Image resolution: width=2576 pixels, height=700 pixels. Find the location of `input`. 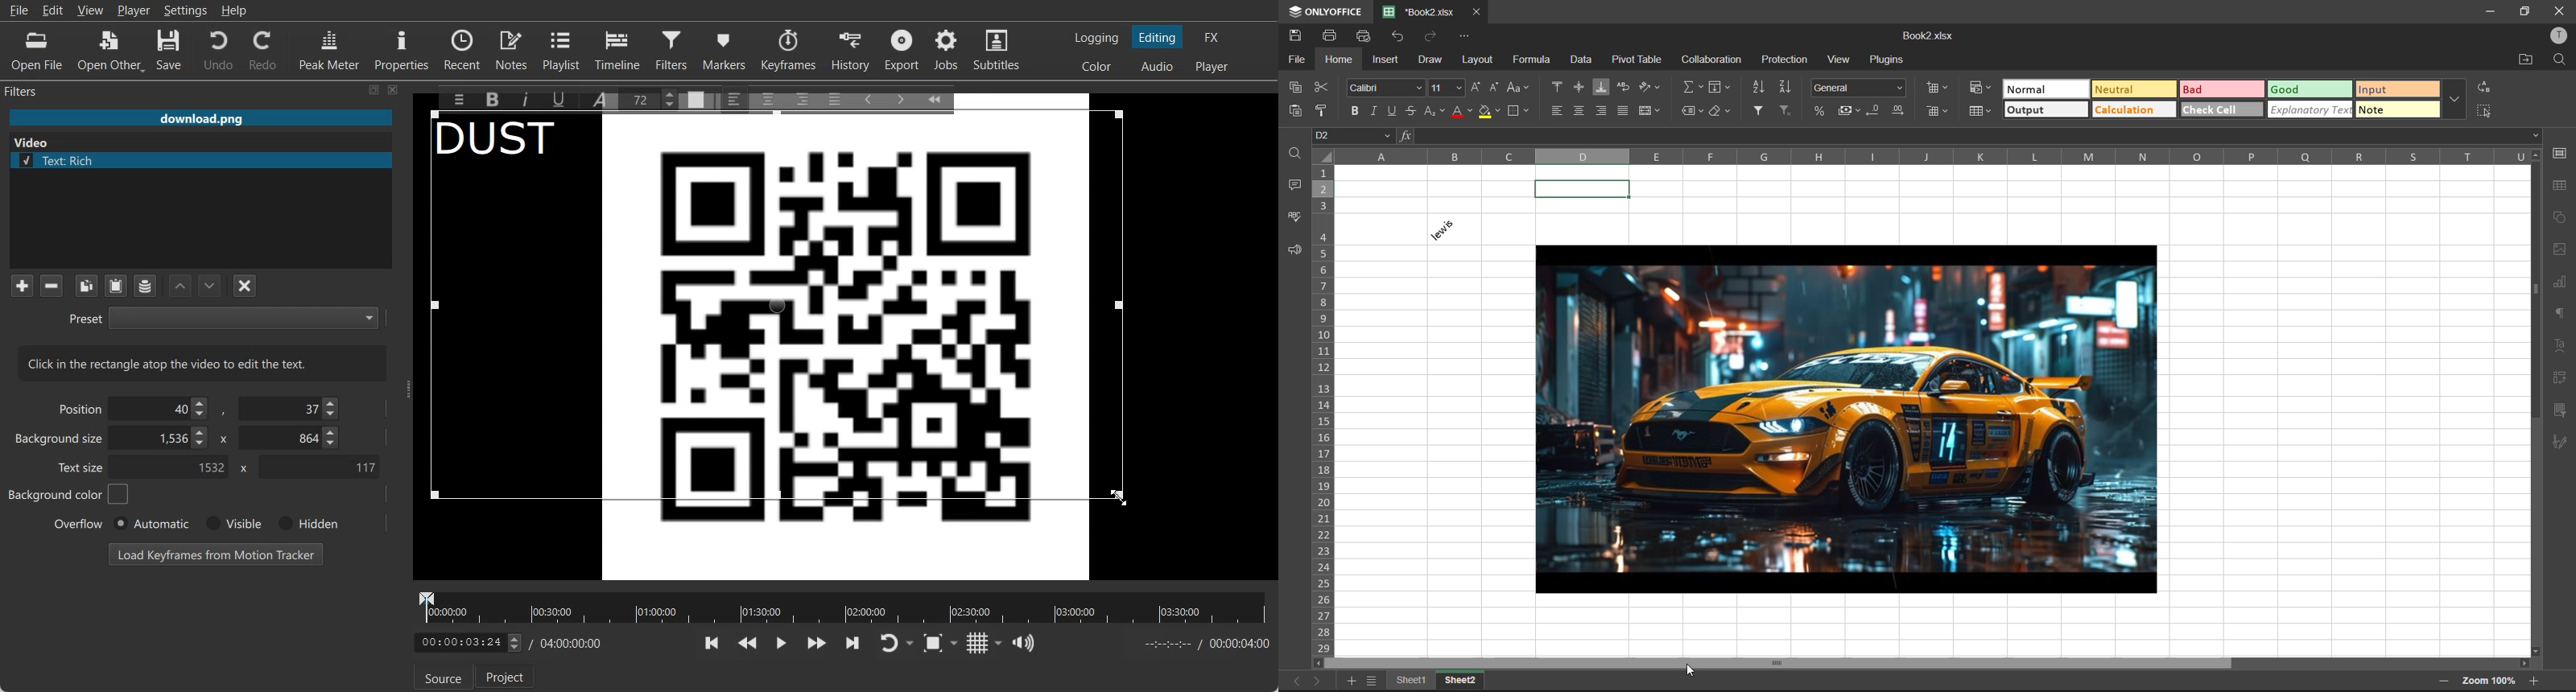

input is located at coordinates (2397, 91).